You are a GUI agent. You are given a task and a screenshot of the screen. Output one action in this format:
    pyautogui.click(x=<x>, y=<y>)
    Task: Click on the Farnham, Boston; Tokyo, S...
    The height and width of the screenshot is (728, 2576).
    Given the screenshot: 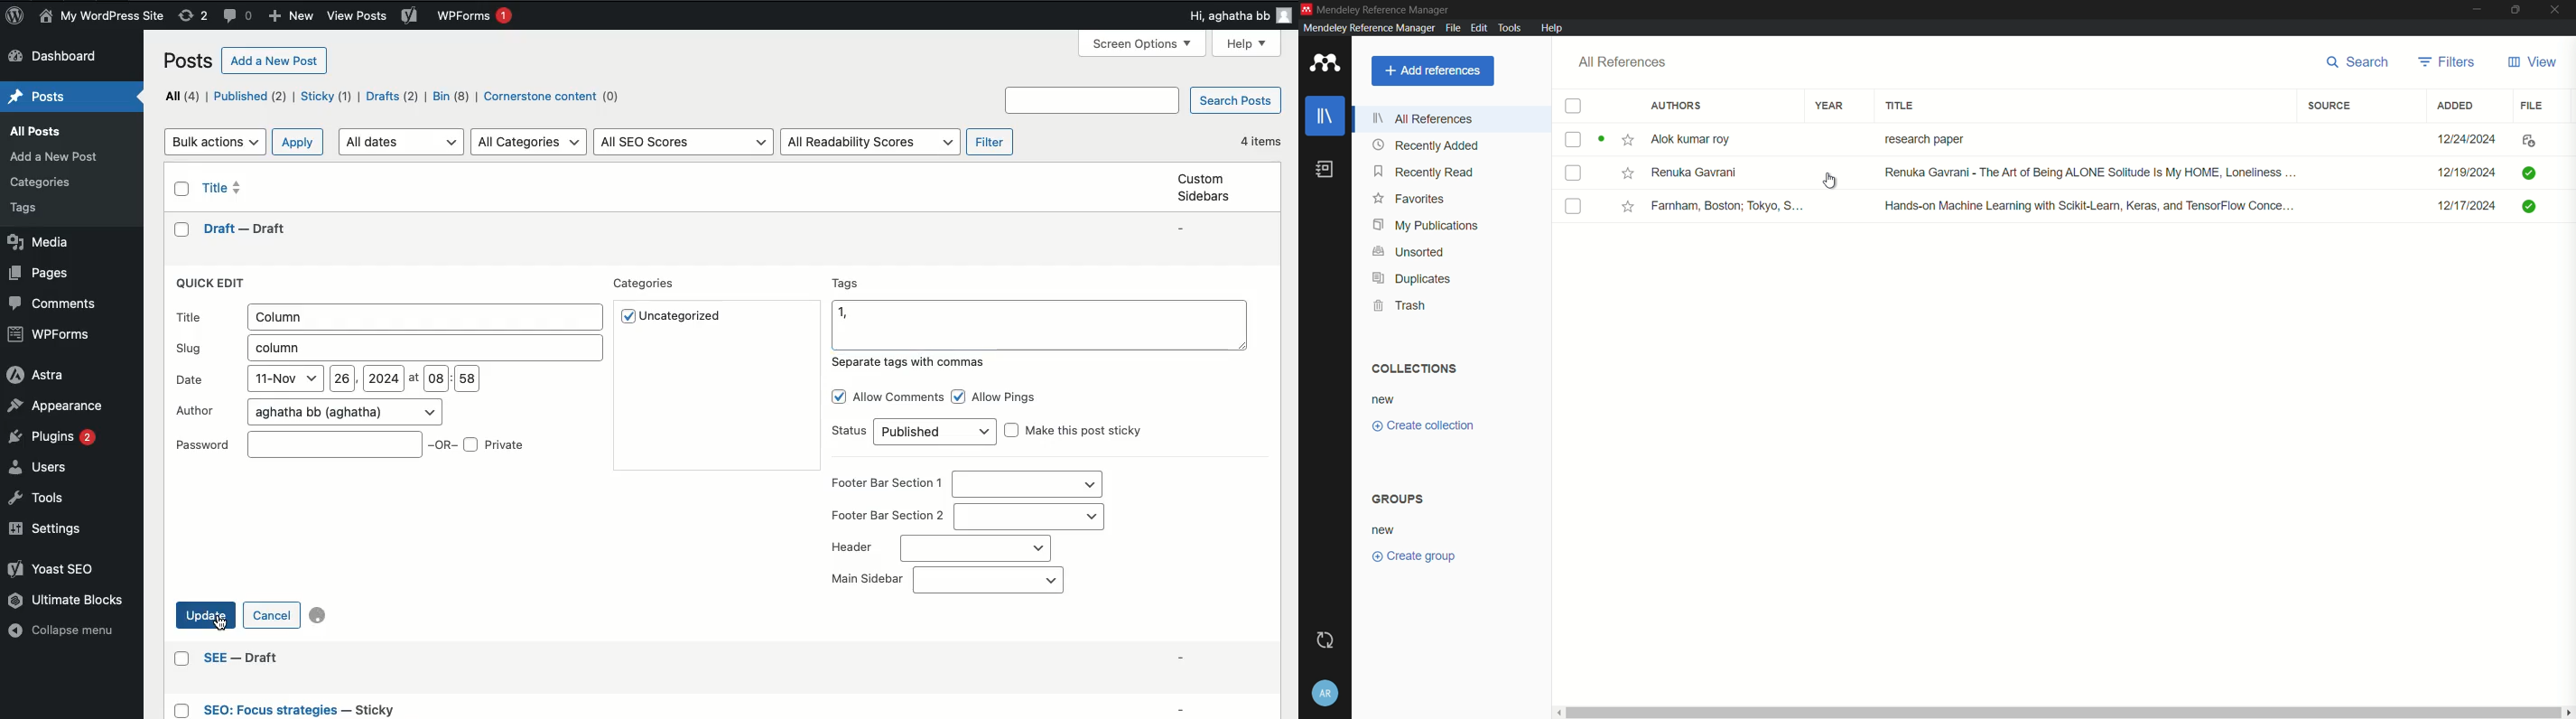 What is the action you would take?
    pyautogui.click(x=1730, y=206)
    